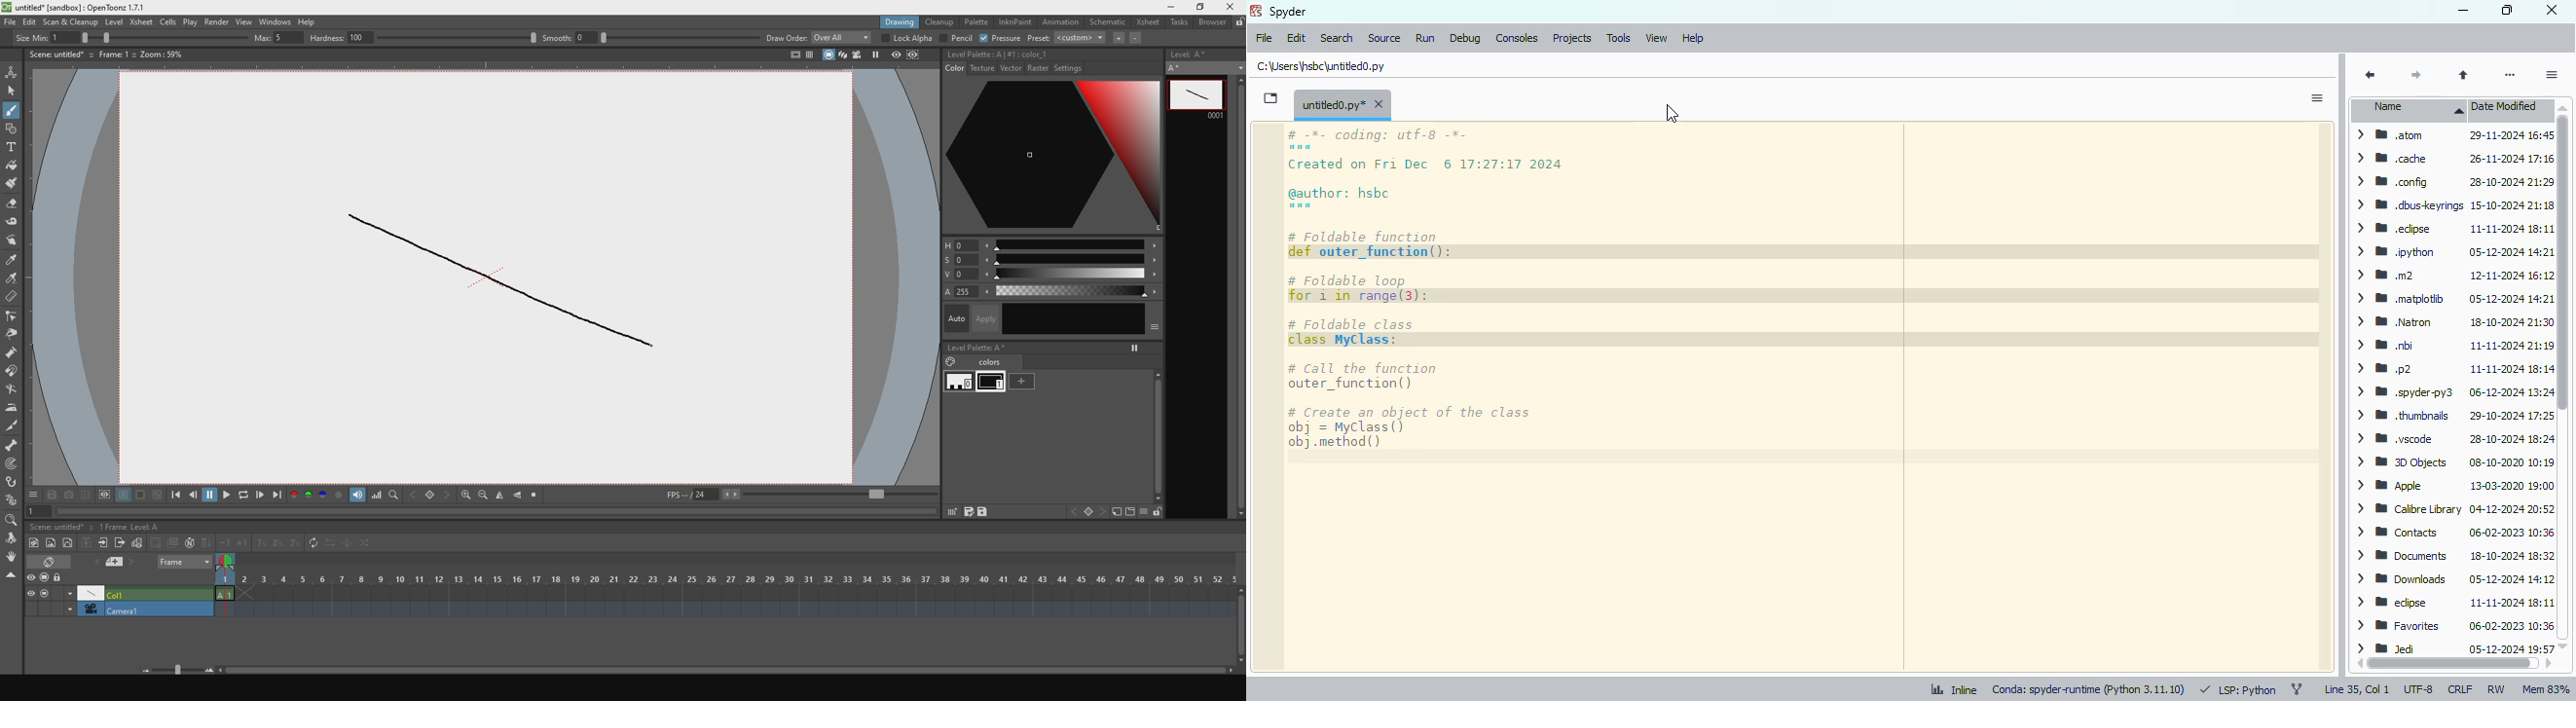 This screenshot has width=2576, height=728. What do you see at coordinates (15, 373) in the screenshot?
I see `iman` at bounding box center [15, 373].